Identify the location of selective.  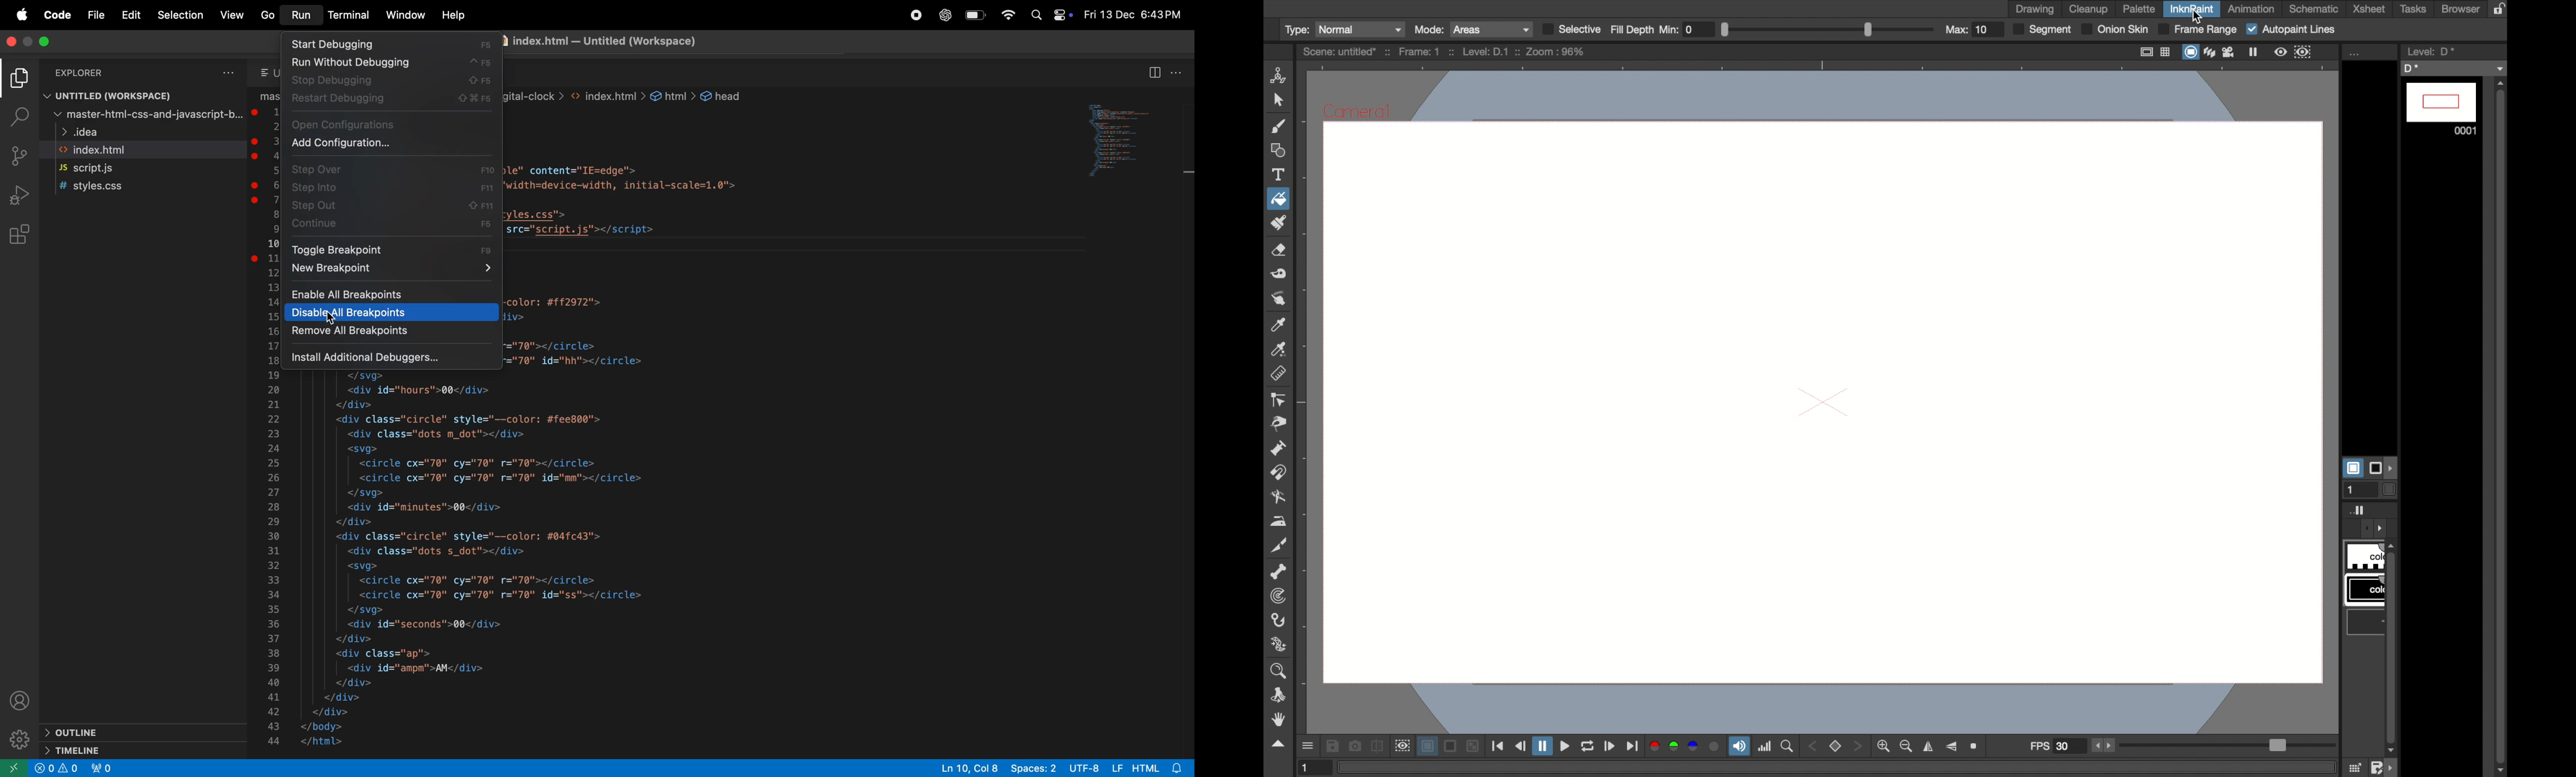
(1571, 29).